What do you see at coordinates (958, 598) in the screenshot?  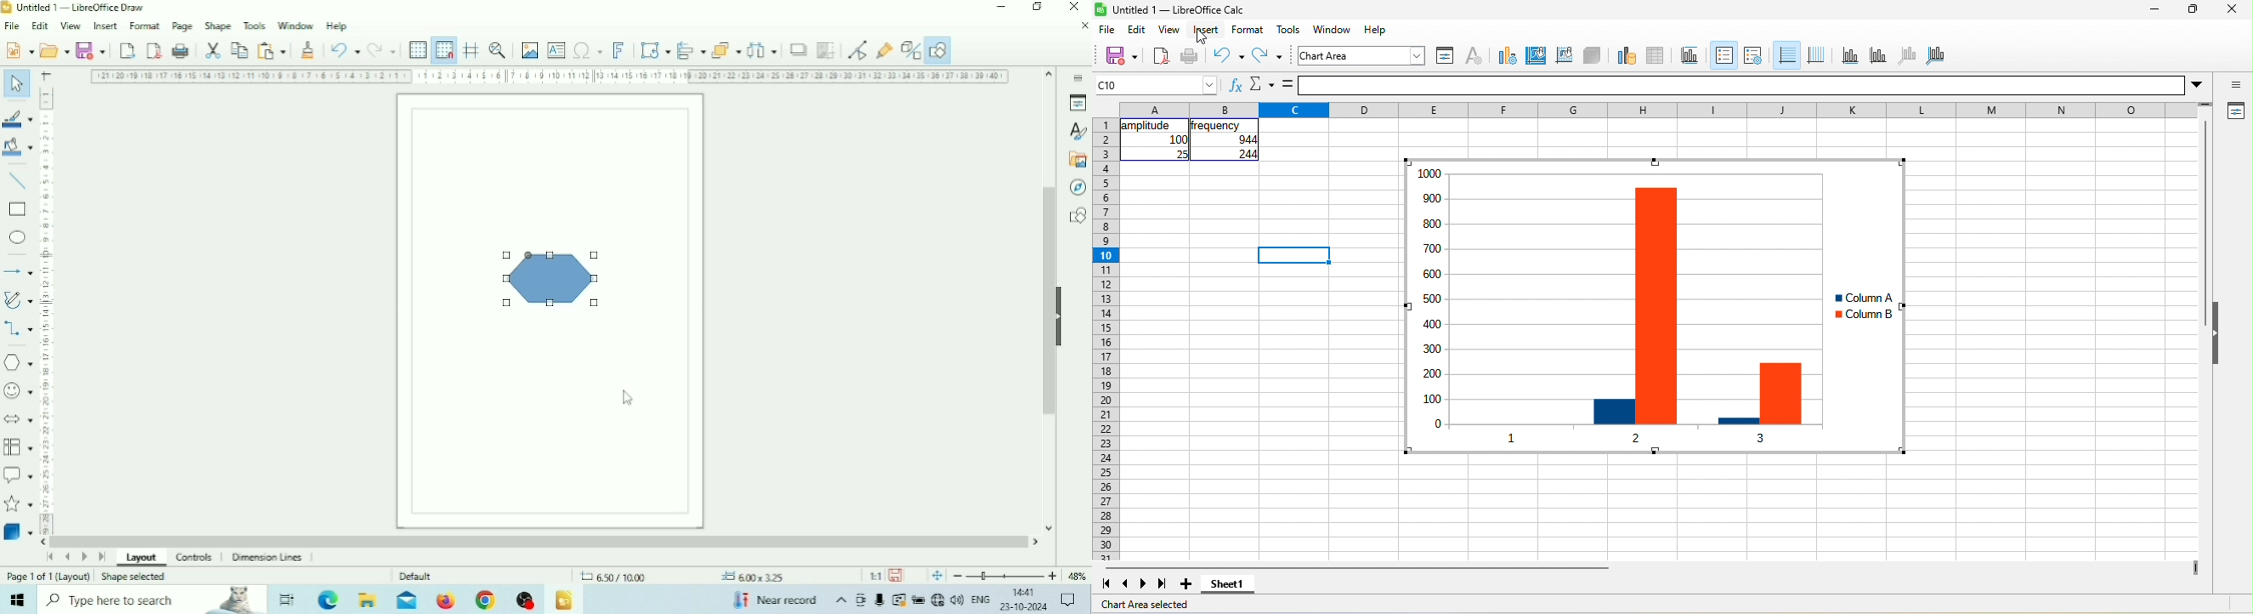 I see `Speakers` at bounding box center [958, 598].